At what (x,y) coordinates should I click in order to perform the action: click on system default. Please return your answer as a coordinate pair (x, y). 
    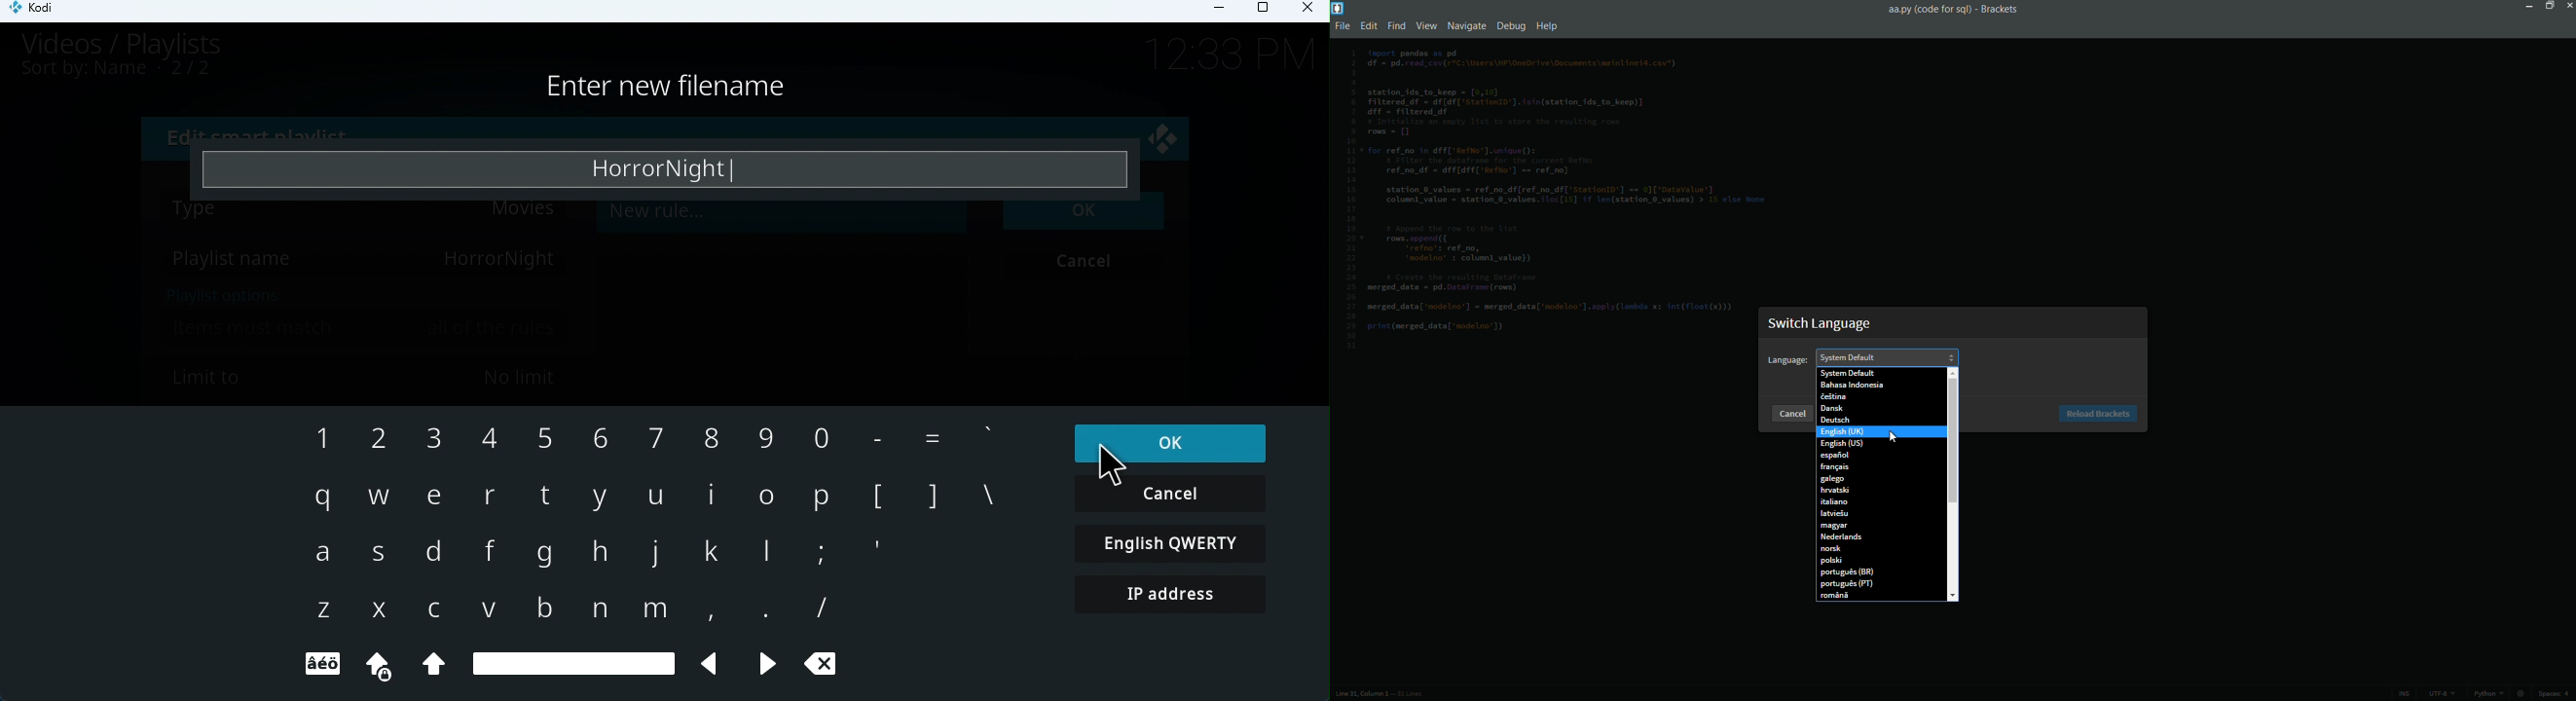
    Looking at the image, I should click on (1849, 357).